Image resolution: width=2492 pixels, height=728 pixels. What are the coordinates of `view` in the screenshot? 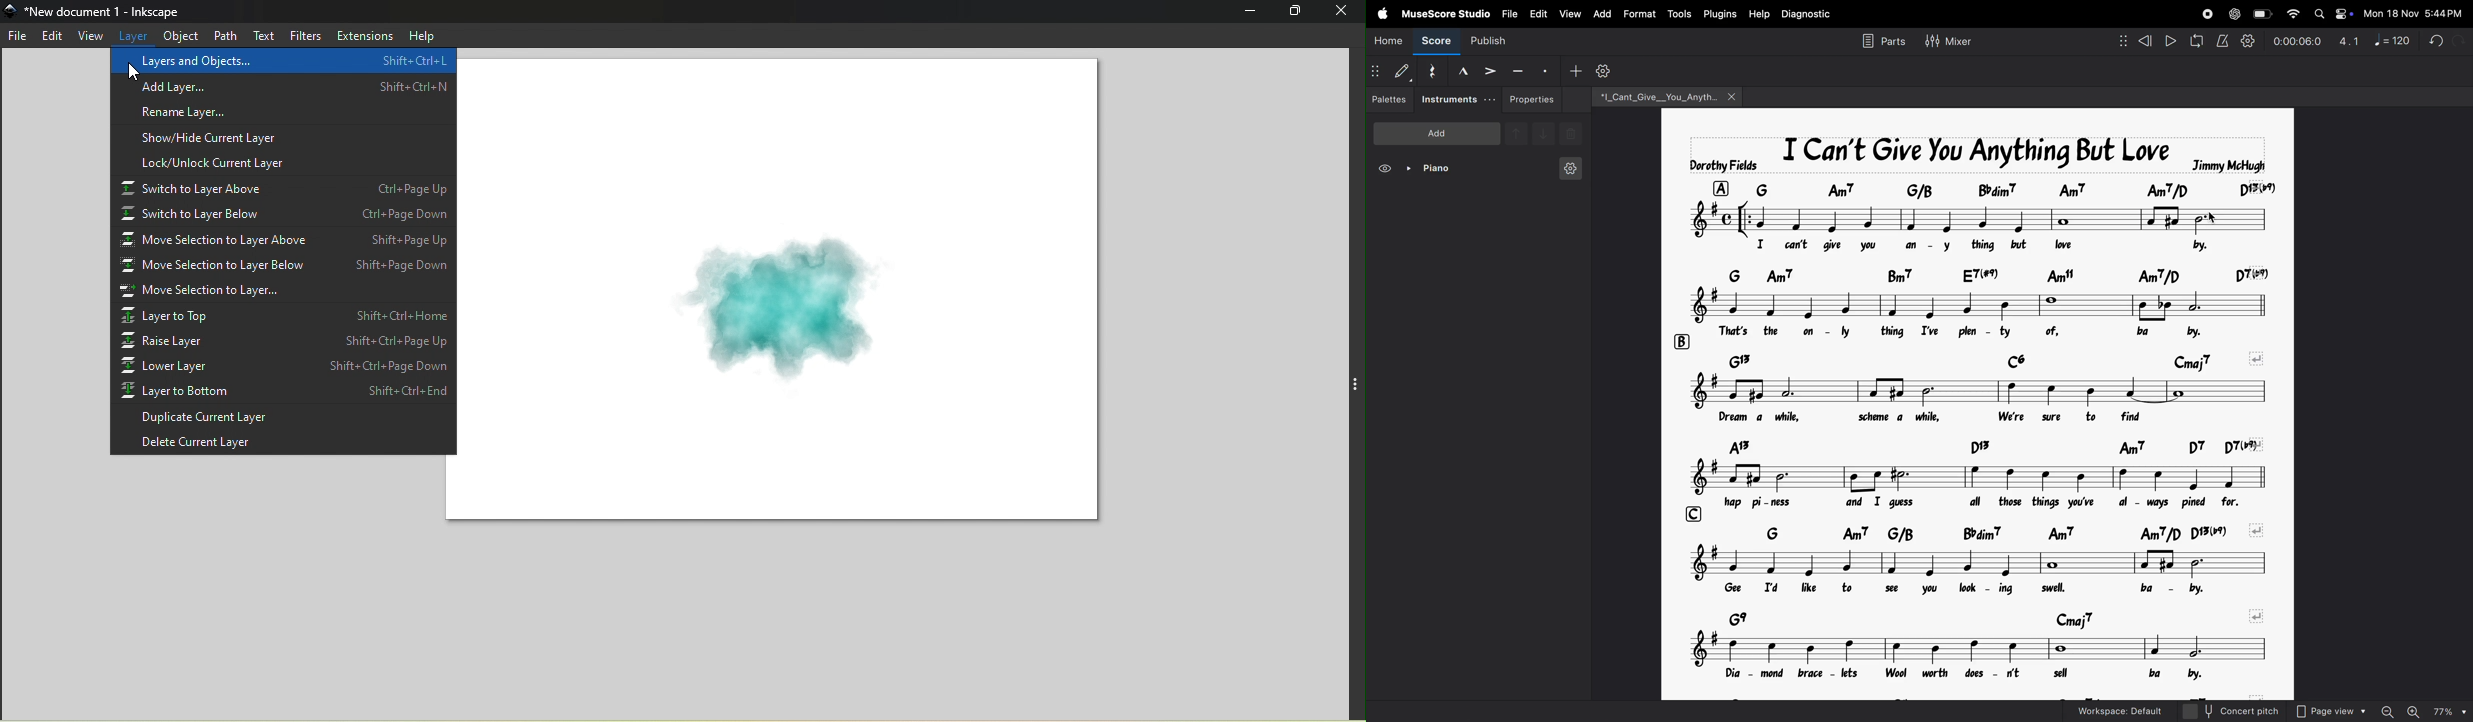 It's located at (1570, 14).